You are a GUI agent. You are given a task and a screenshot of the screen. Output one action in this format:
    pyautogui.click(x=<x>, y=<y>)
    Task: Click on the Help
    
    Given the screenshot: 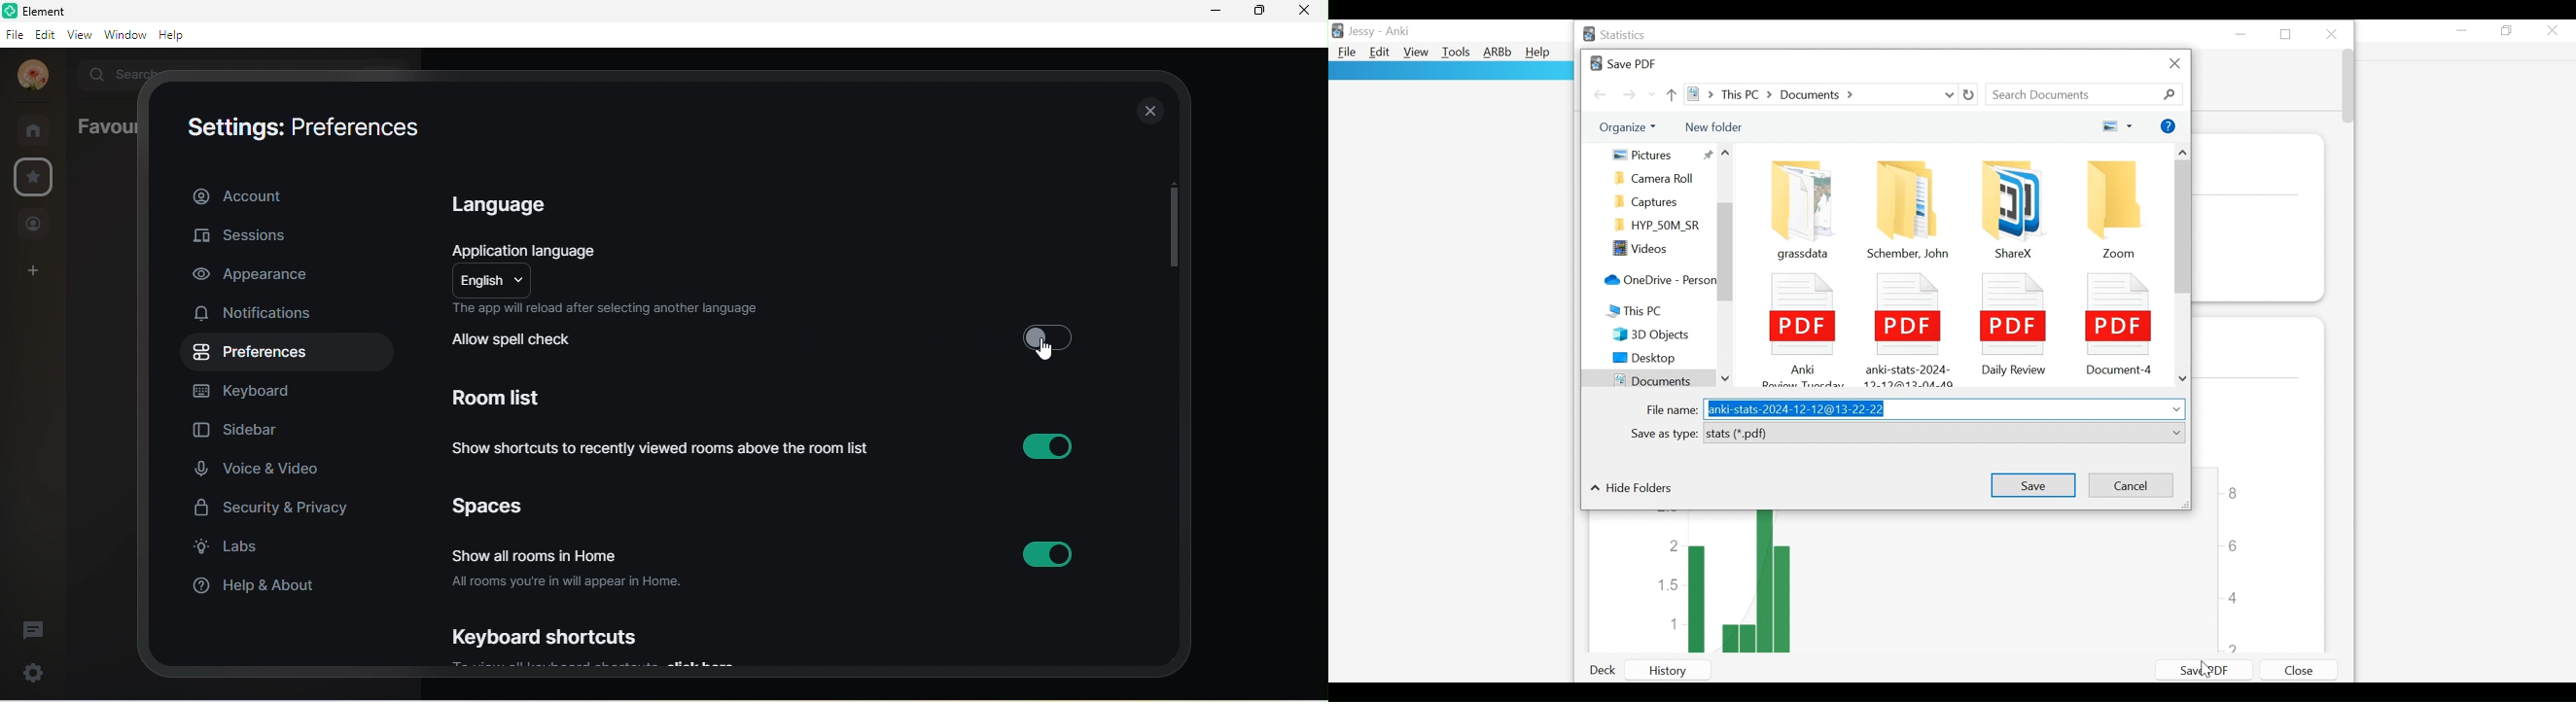 What is the action you would take?
    pyautogui.click(x=1540, y=53)
    